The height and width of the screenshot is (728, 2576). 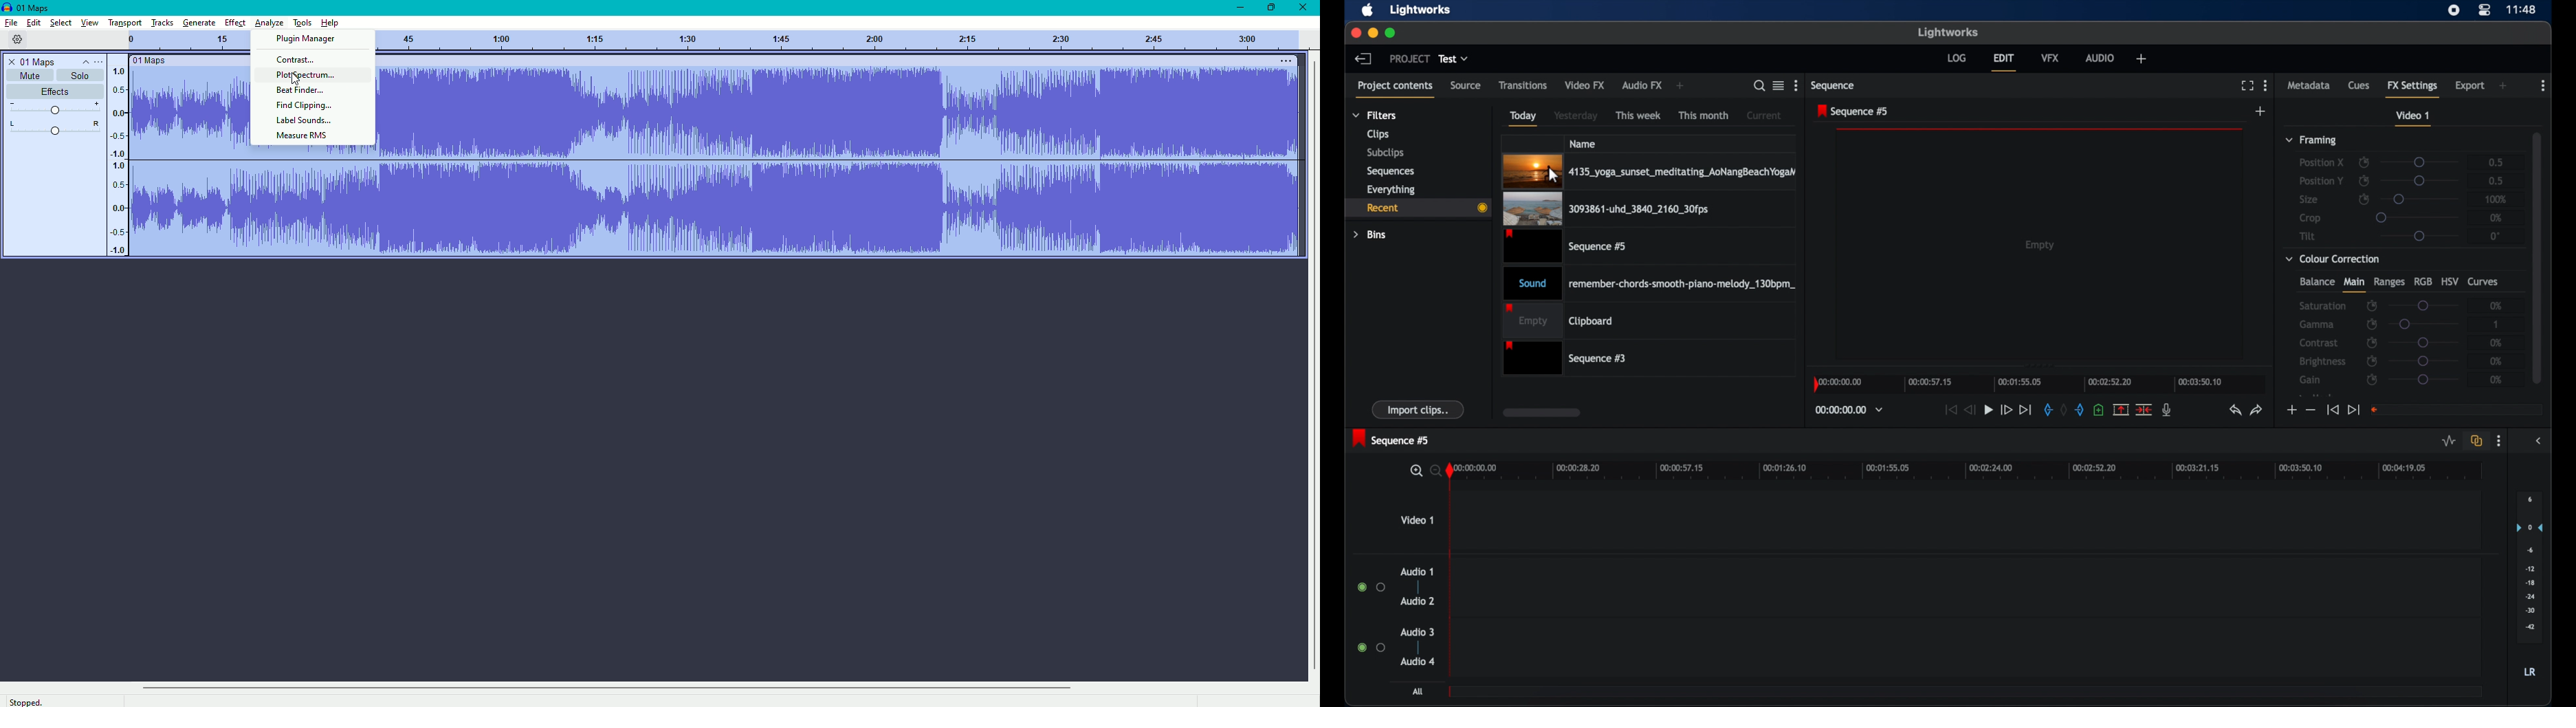 I want to click on transitions, so click(x=1523, y=84).